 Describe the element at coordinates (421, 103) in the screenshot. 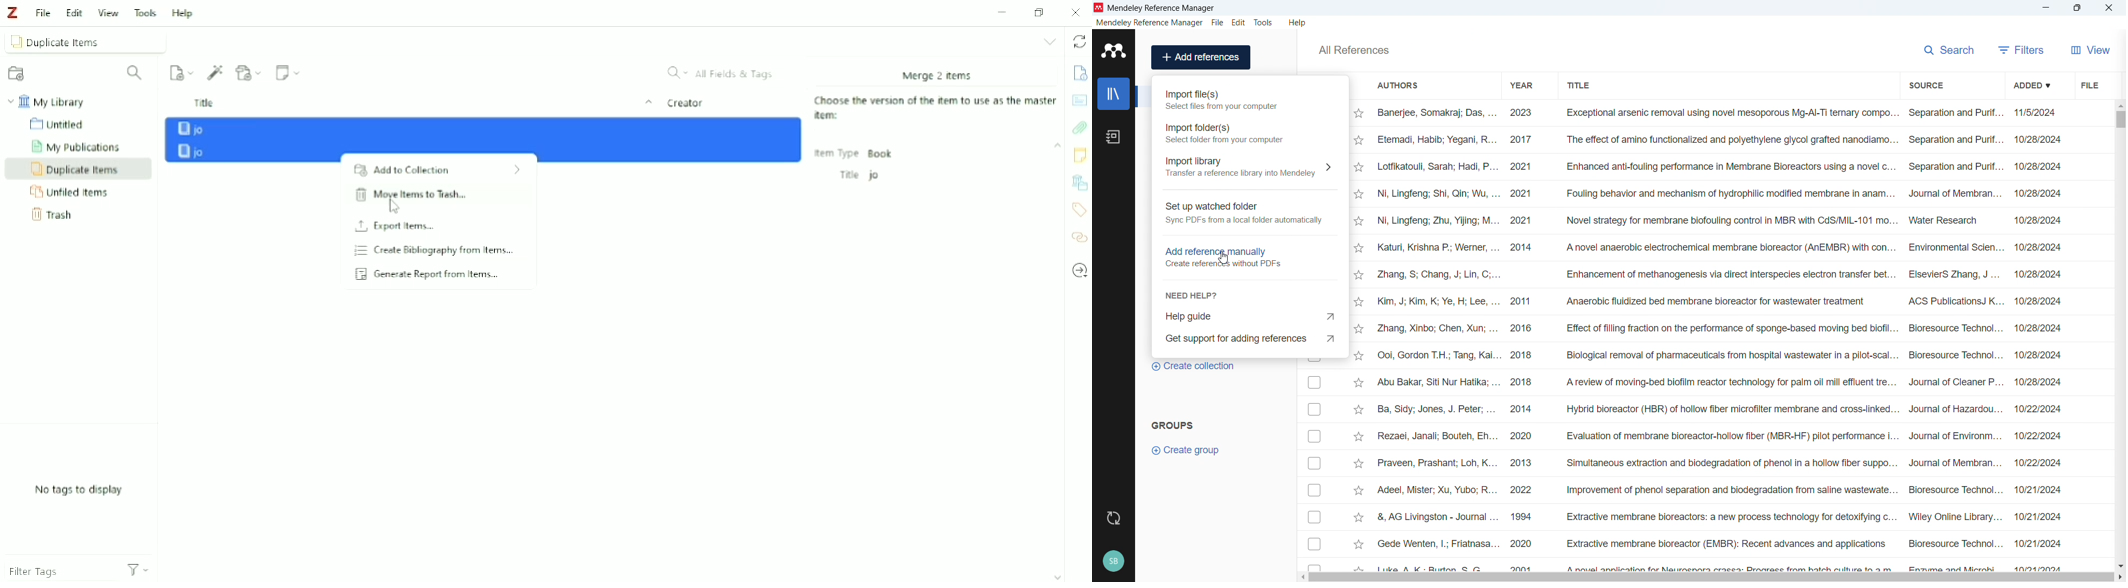

I see `Title` at that location.